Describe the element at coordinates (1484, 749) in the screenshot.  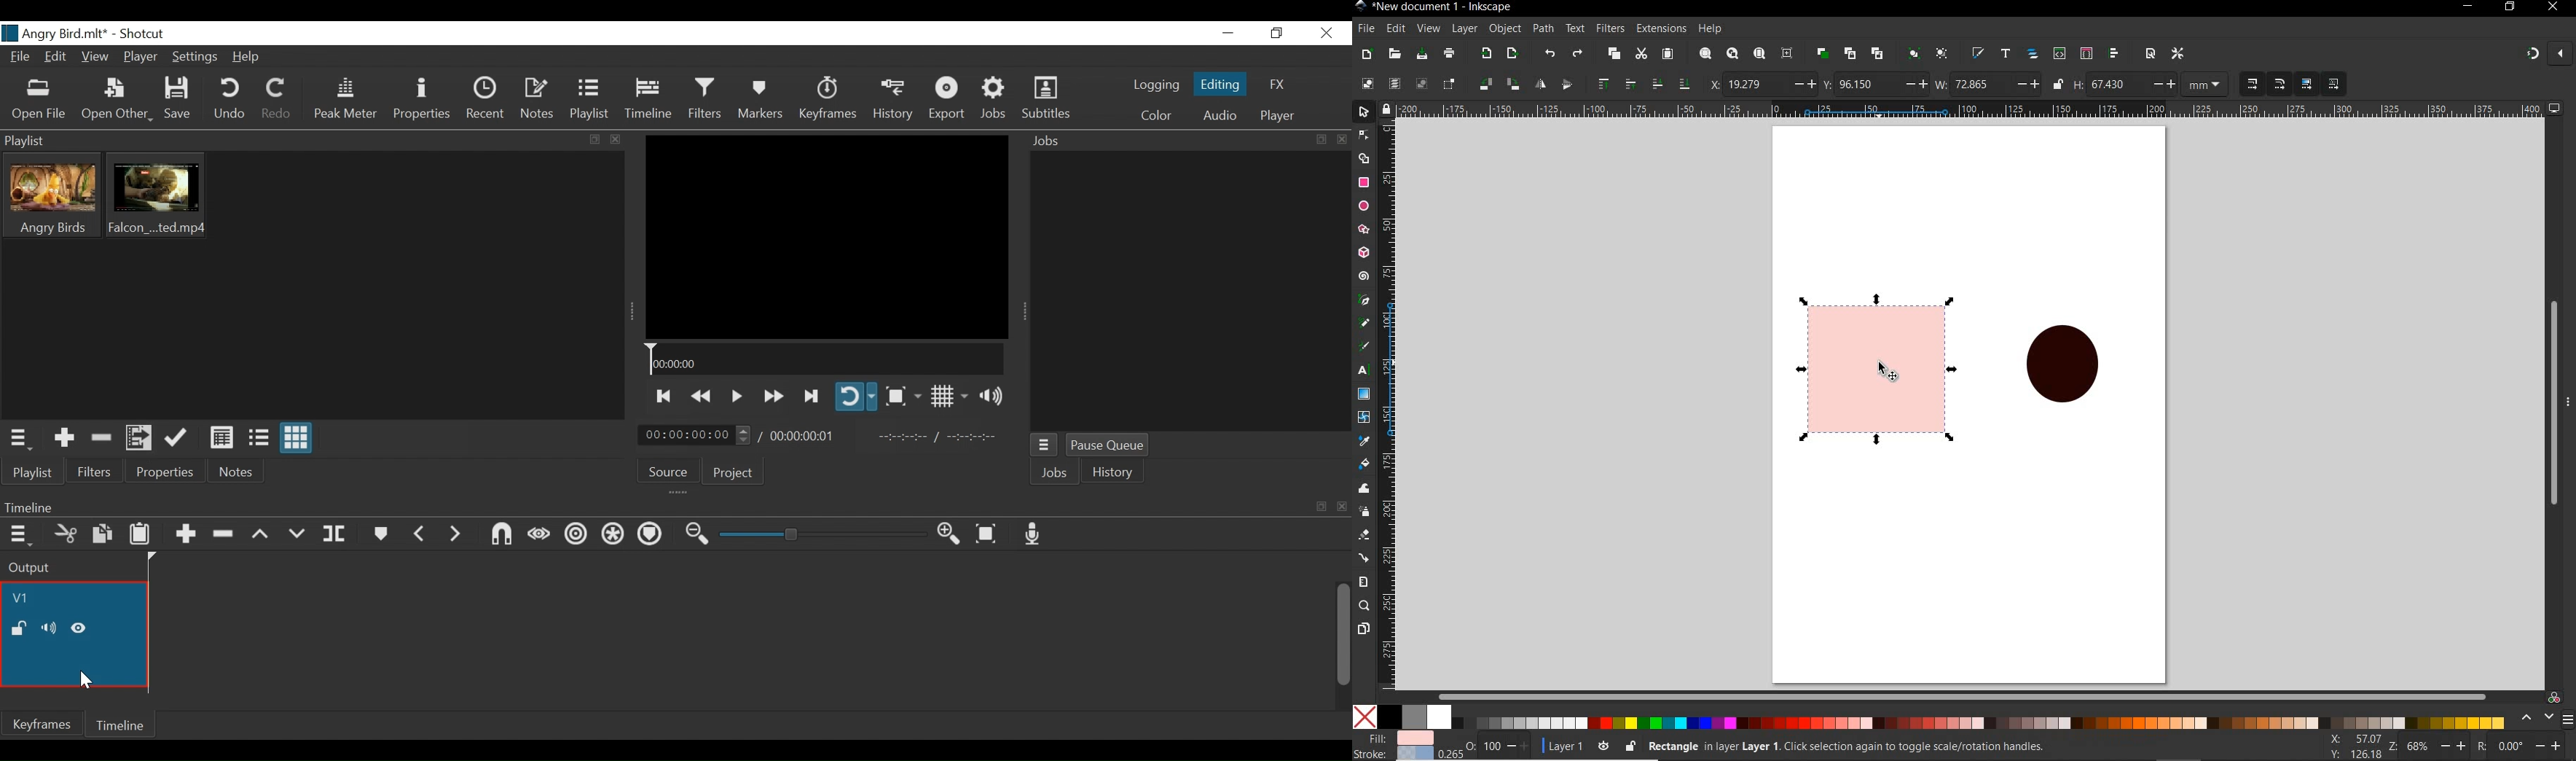
I see `OPACITY` at that location.